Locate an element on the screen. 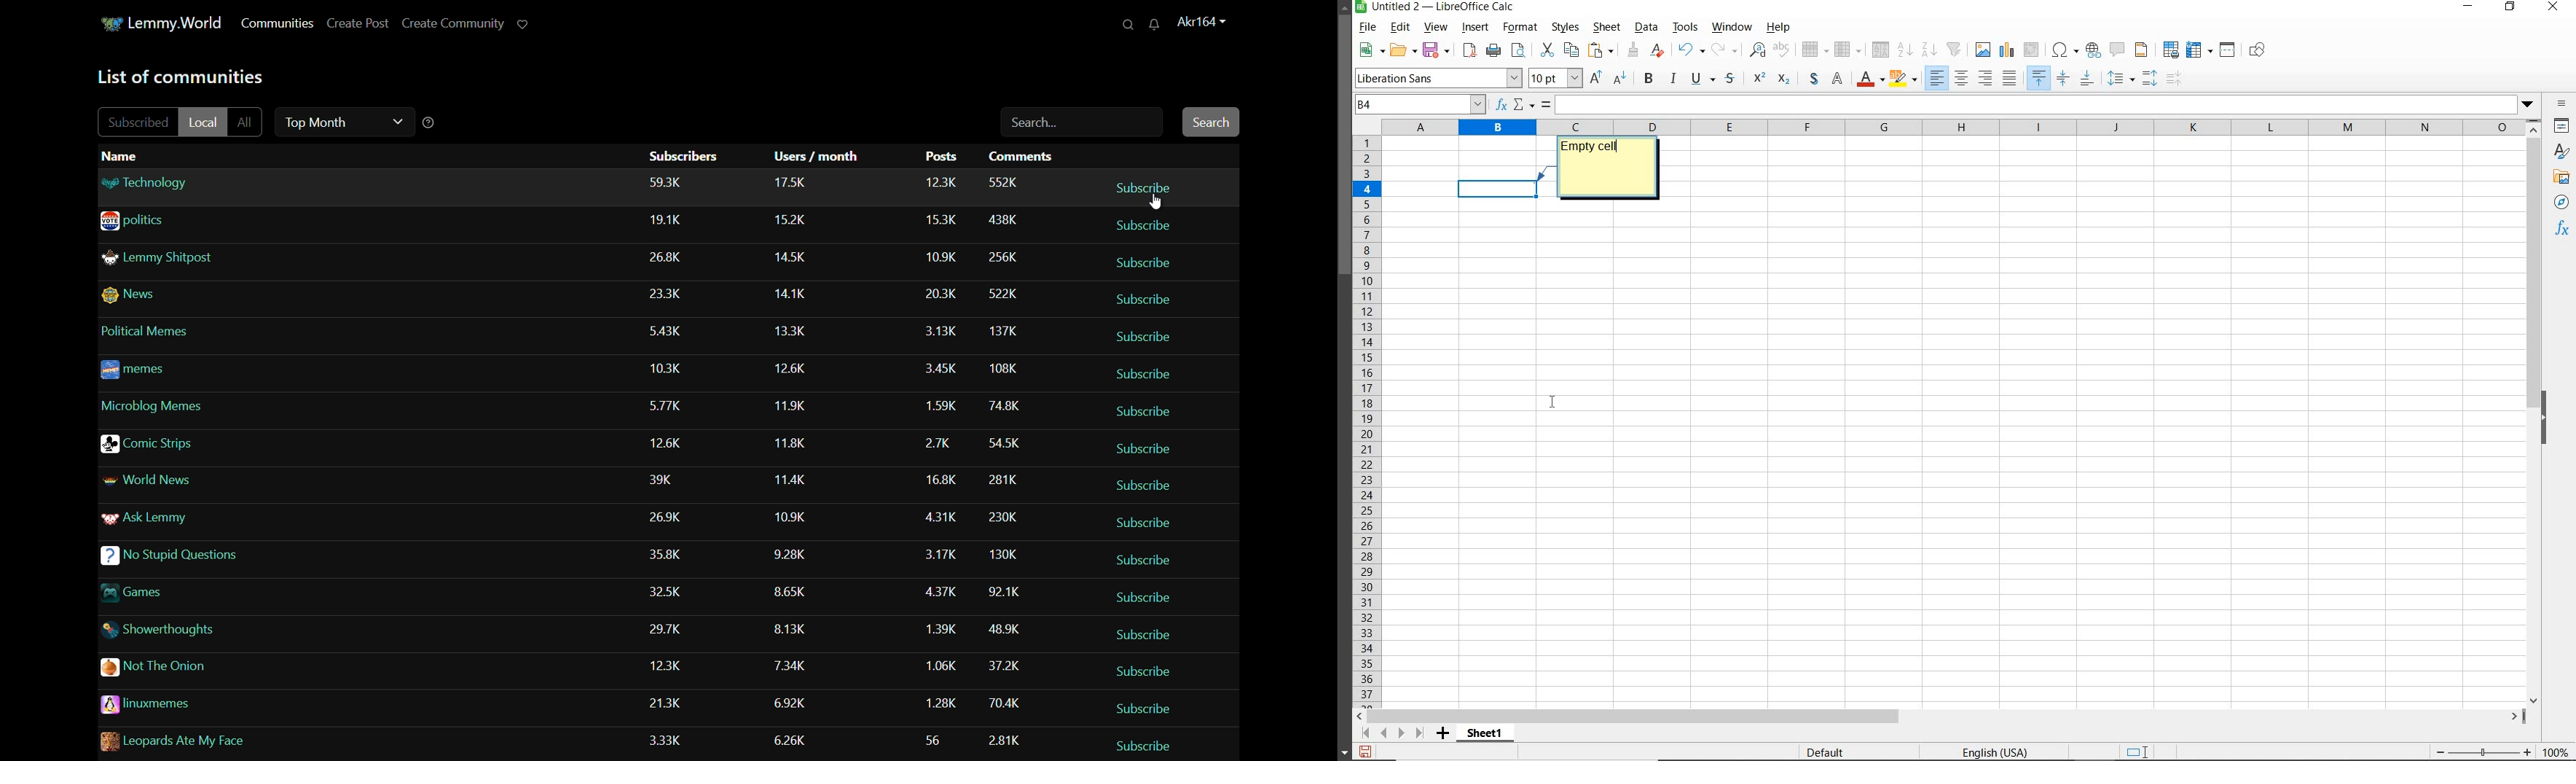 Image resolution: width=2576 pixels, height=784 pixels. user per month is located at coordinates (794, 366).